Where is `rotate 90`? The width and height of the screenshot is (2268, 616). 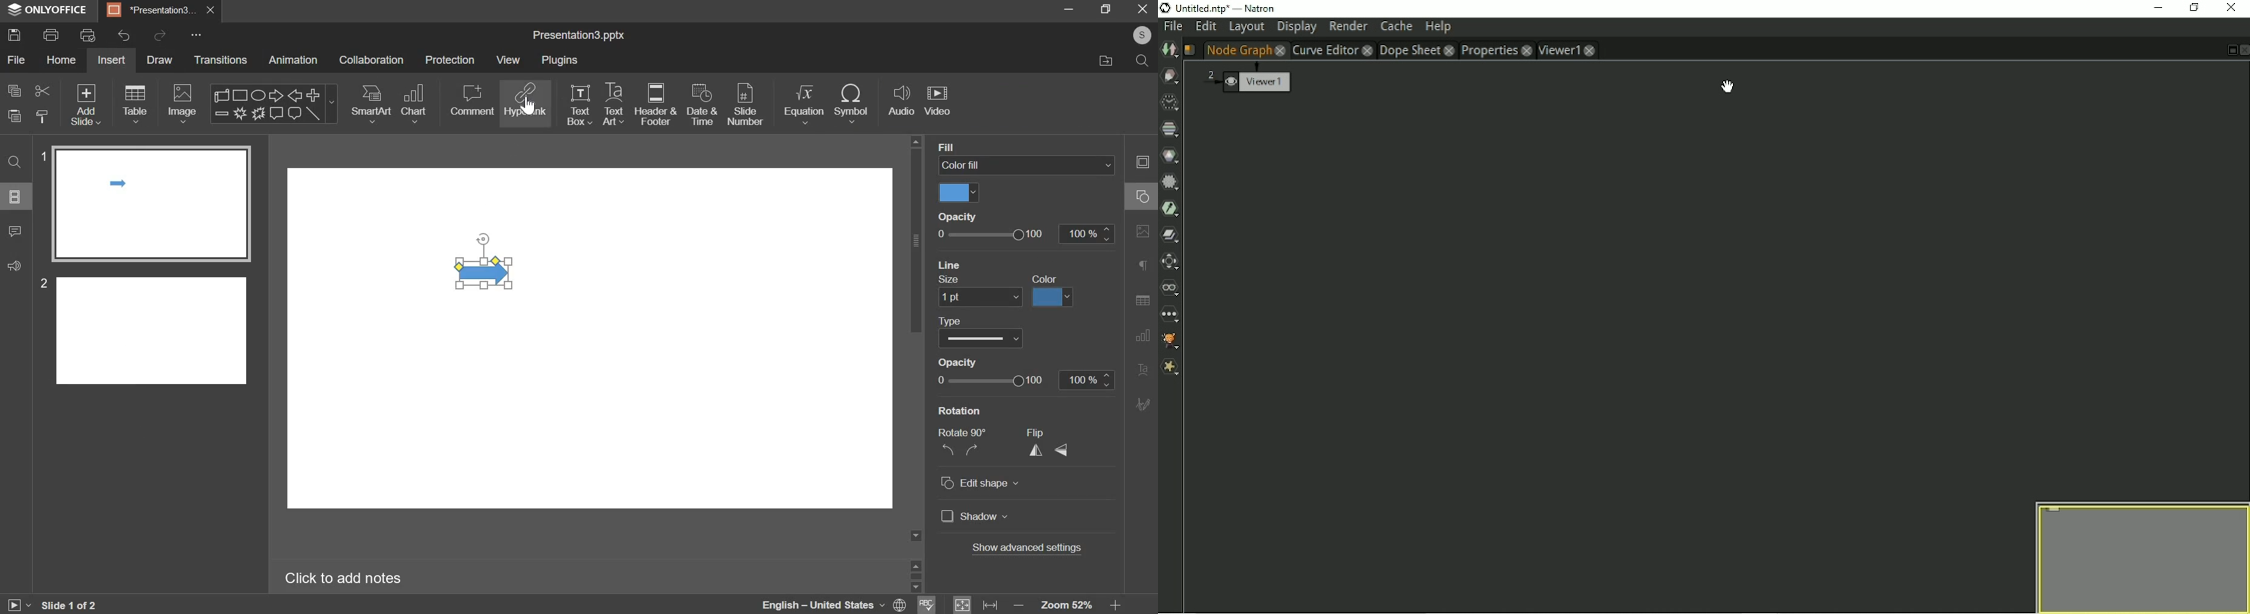
rotate 90 is located at coordinates (963, 433).